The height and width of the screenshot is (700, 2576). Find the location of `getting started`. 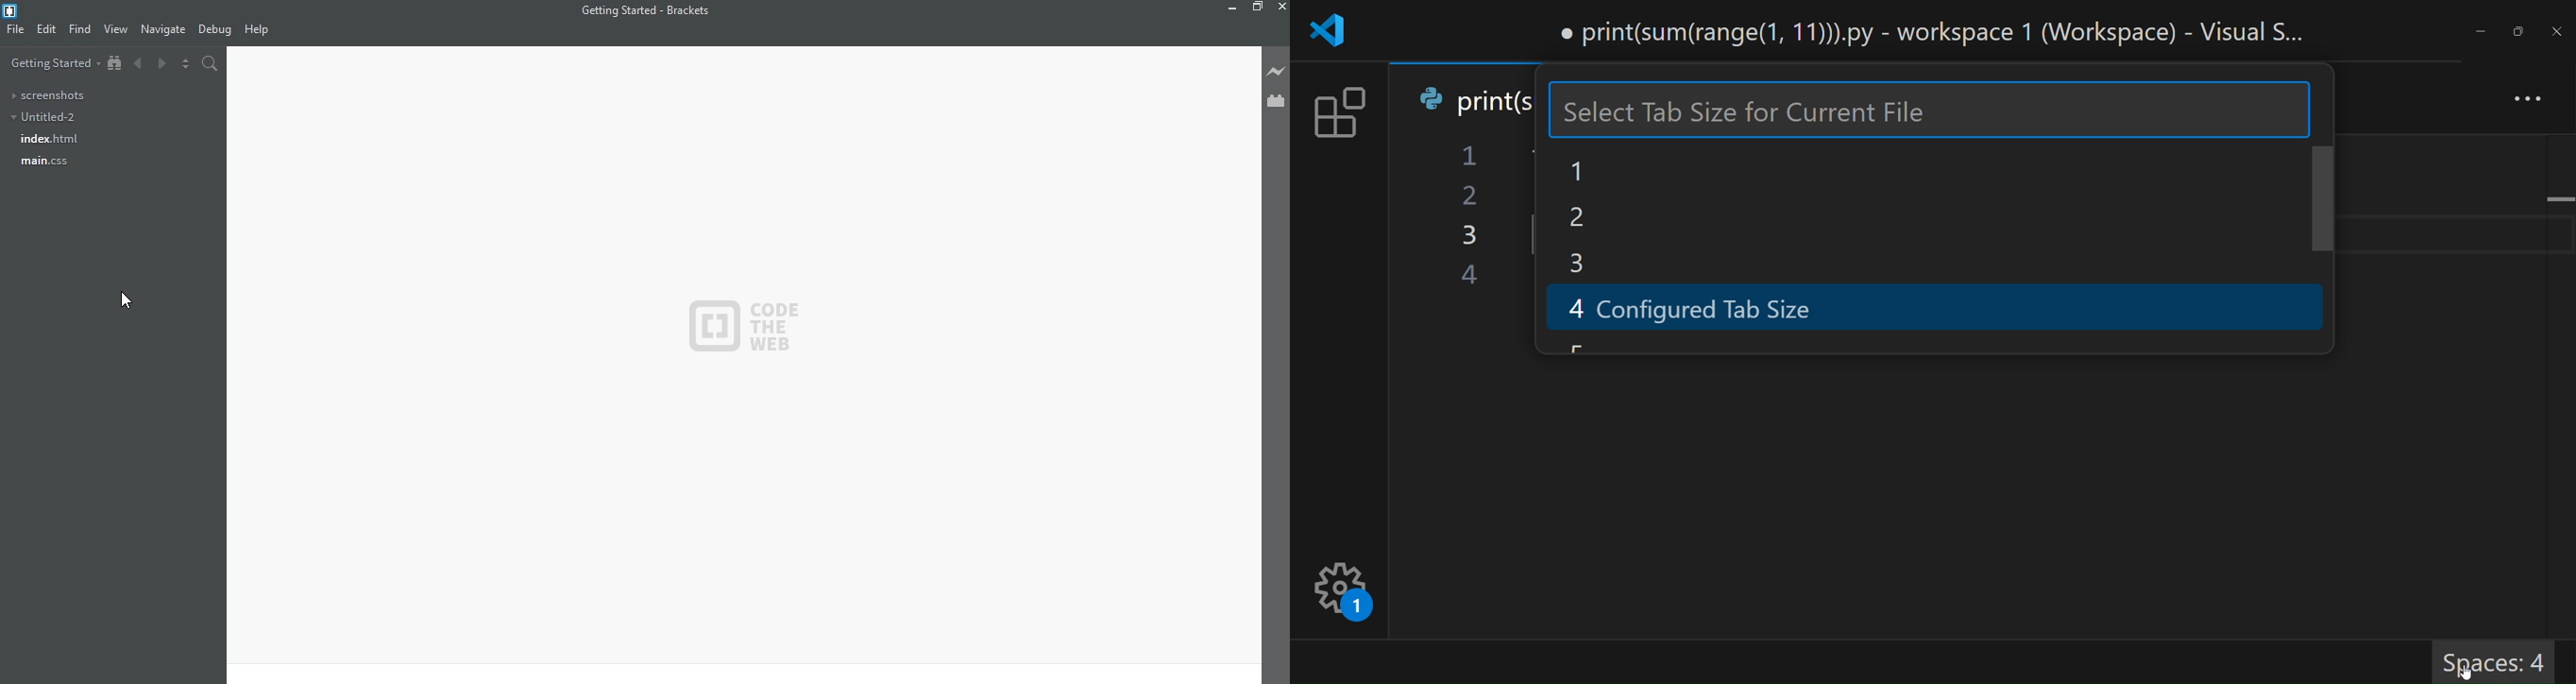

getting started is located at coordinates (54, 62).